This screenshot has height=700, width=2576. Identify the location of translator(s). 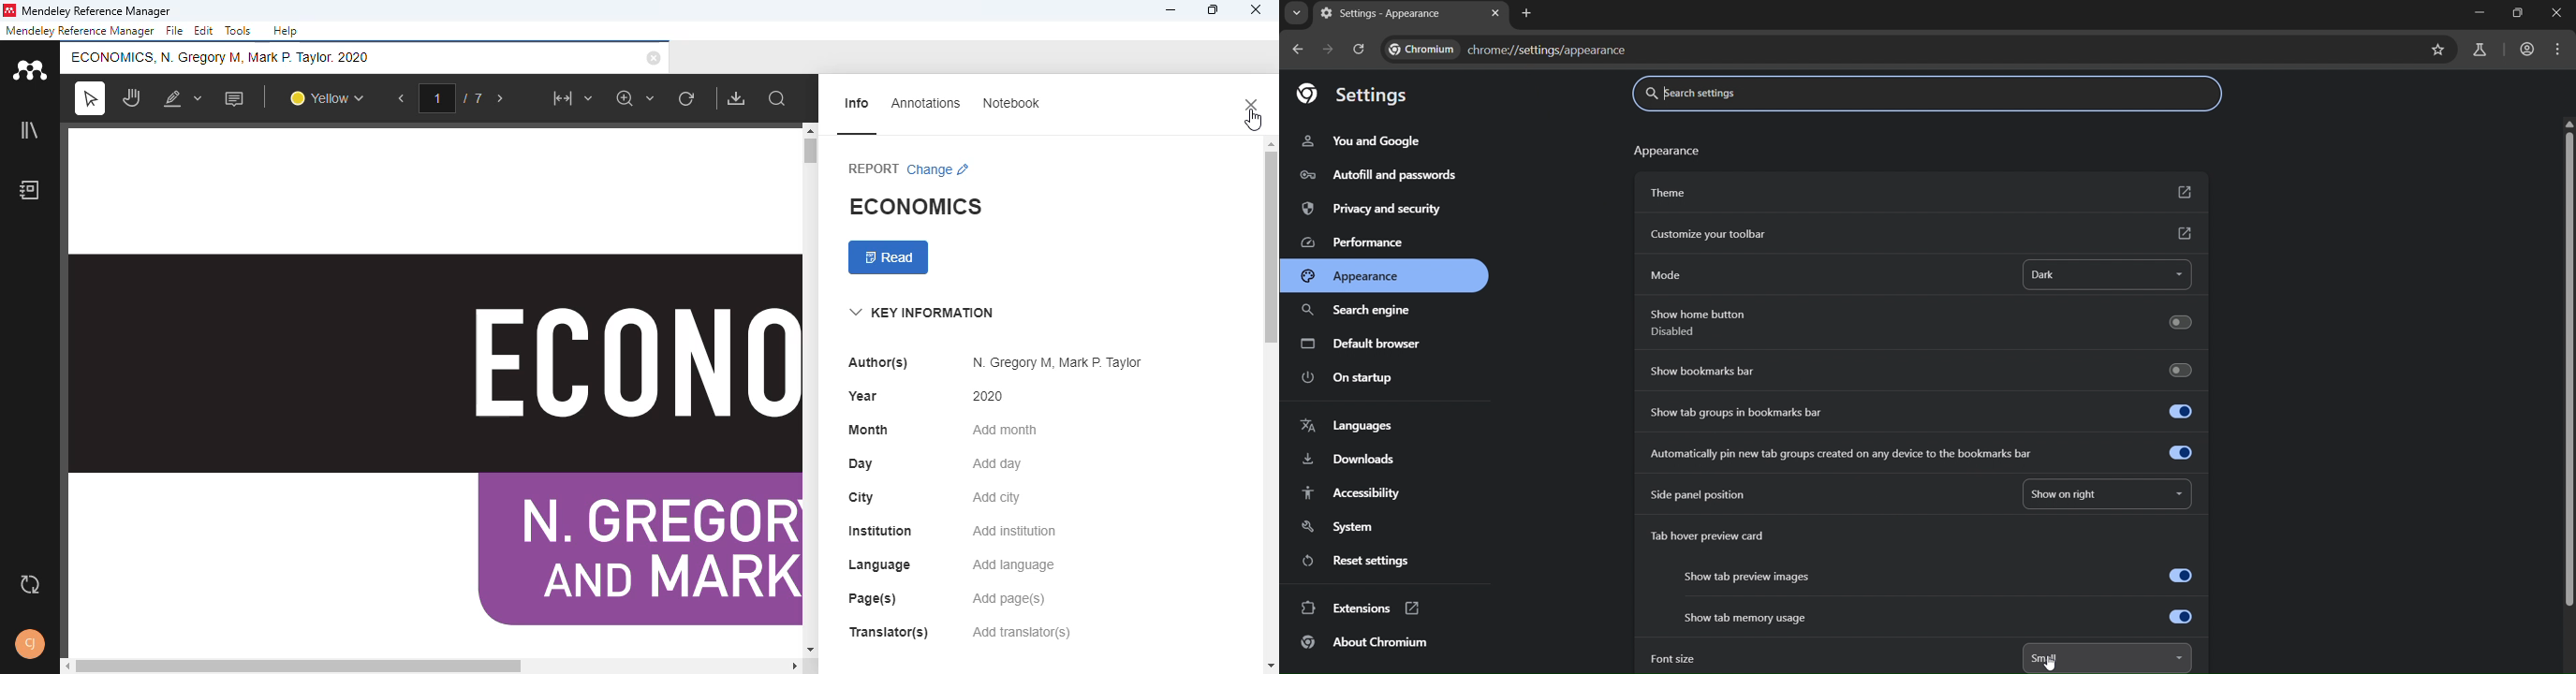
(889, 632).